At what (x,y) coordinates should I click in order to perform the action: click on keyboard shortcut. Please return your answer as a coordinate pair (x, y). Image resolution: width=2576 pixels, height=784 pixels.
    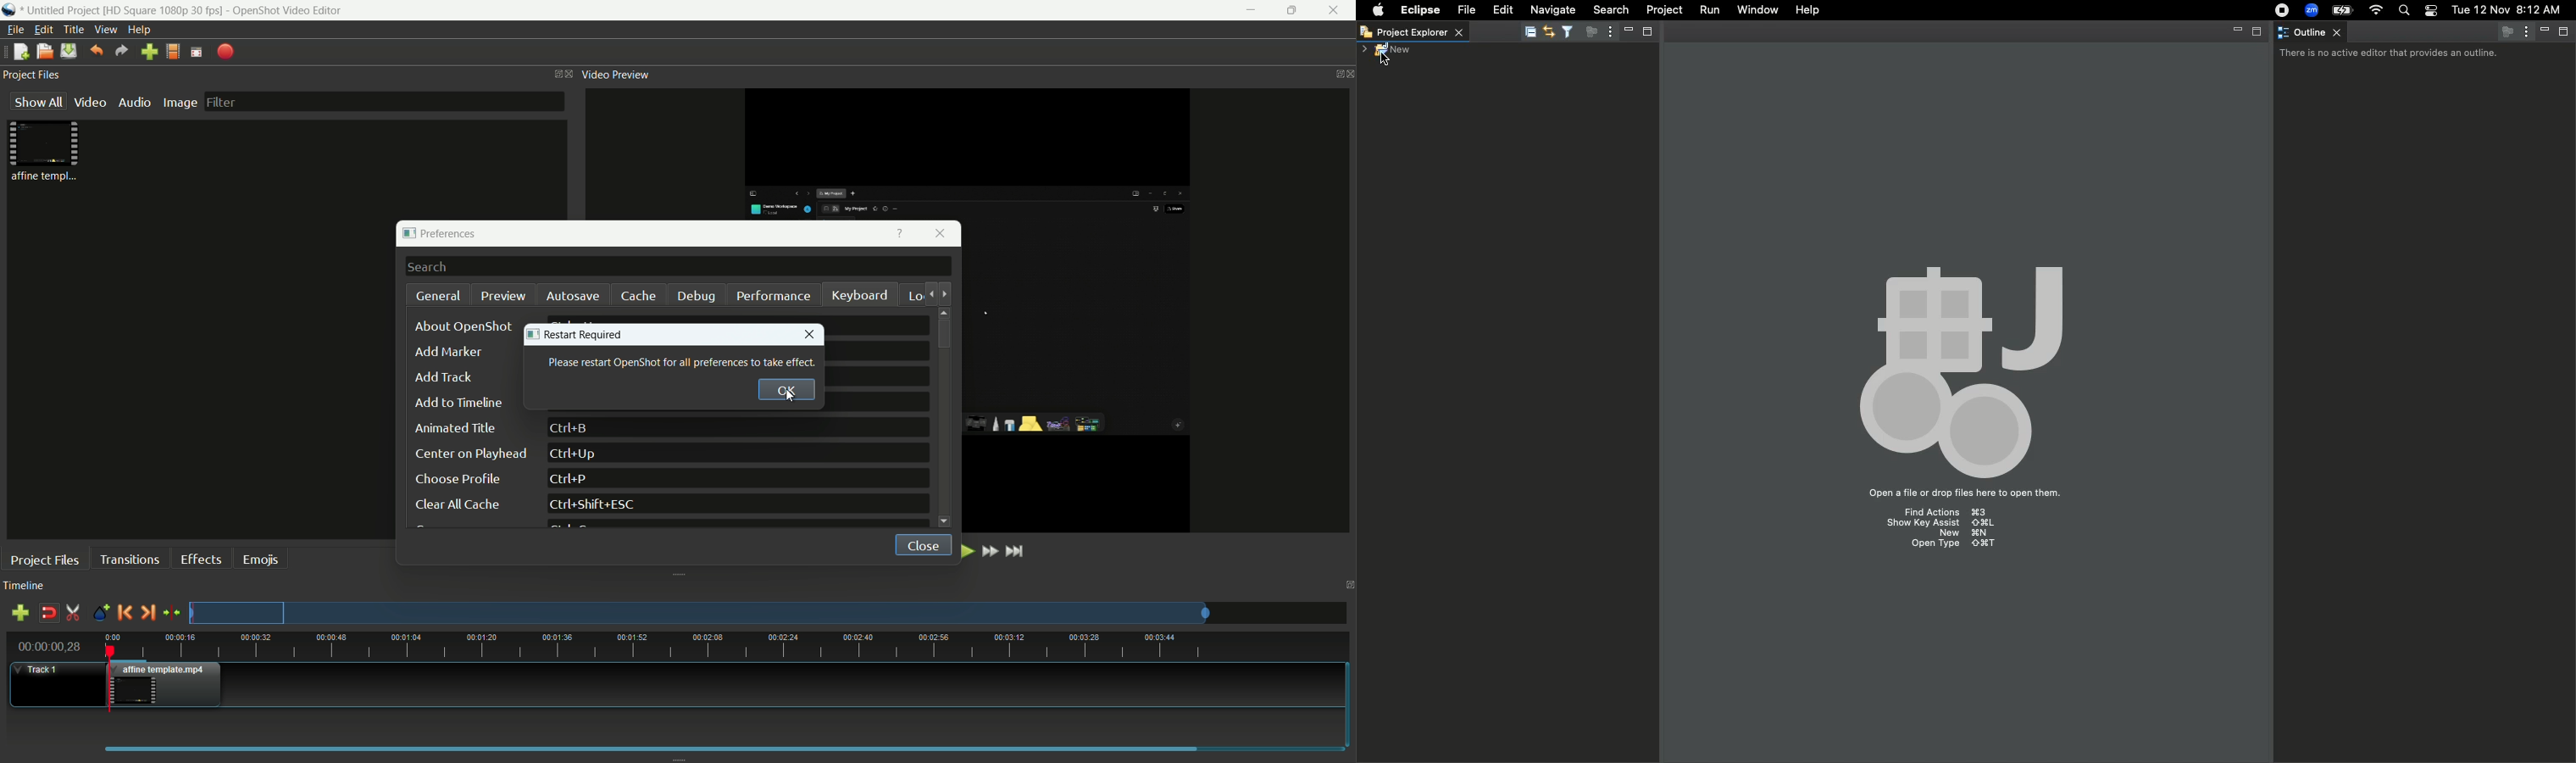
    Looking at the image, I should click on (577, 454).